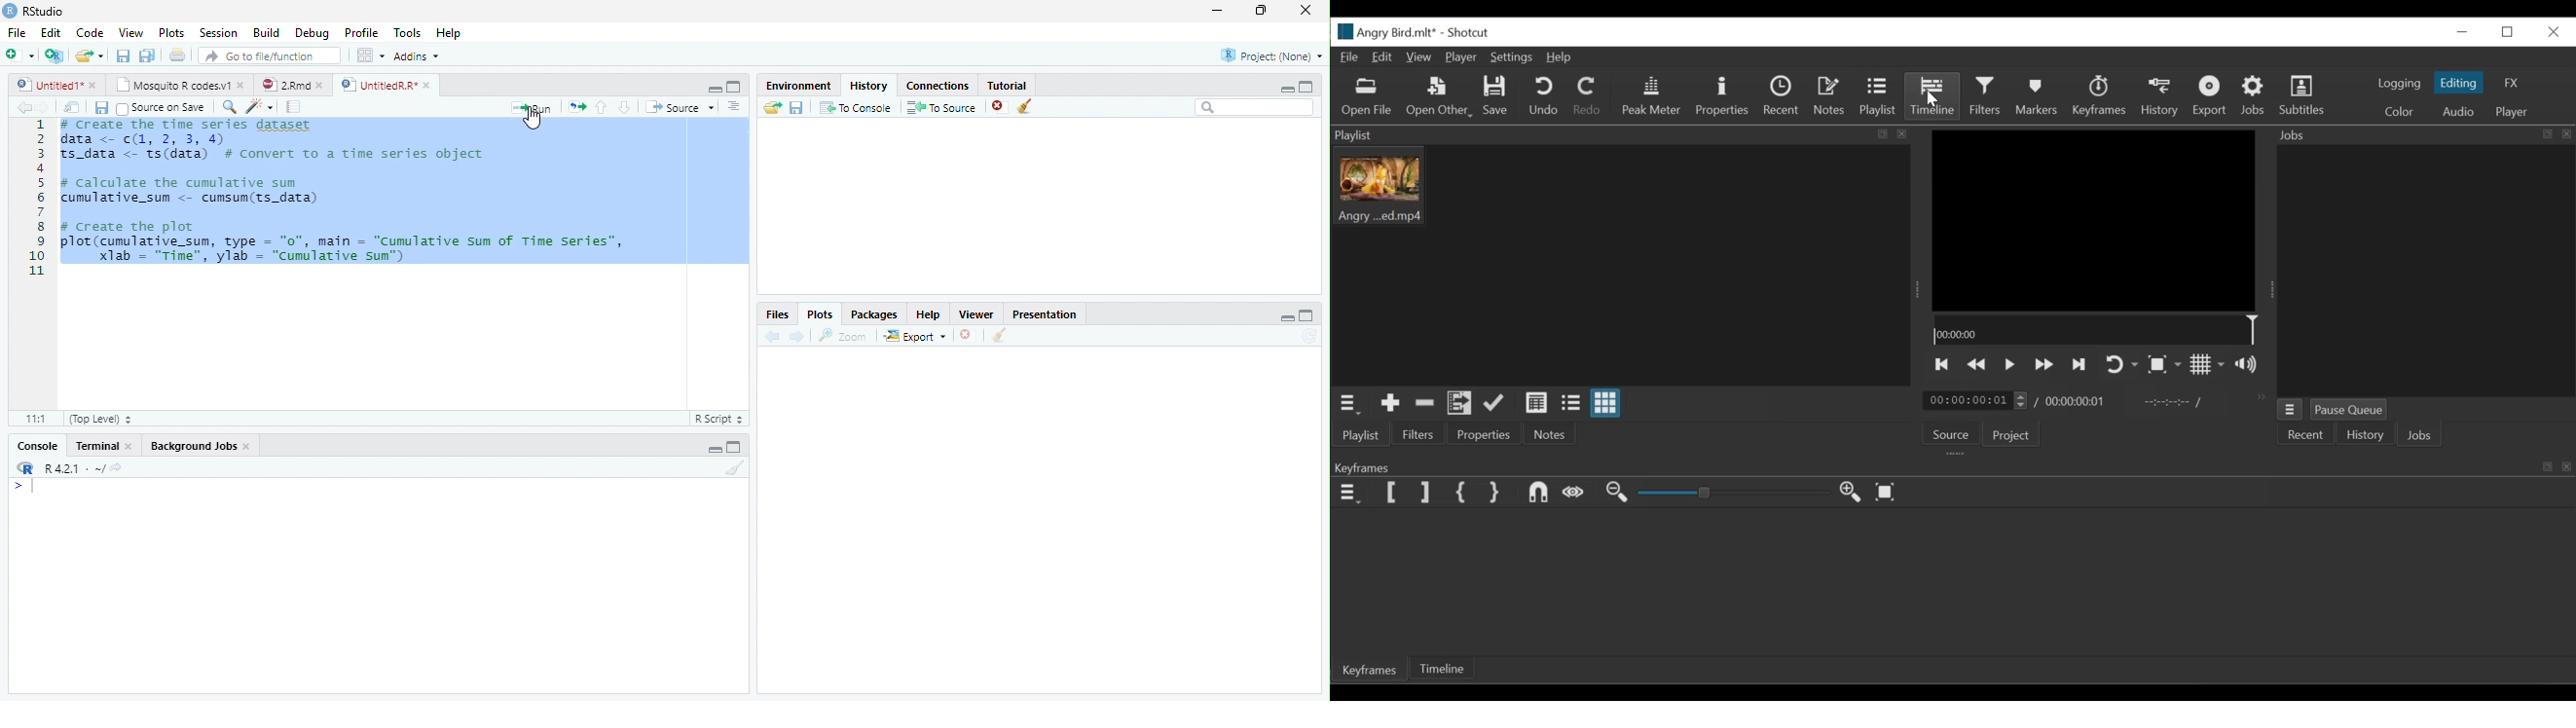 The height and width of the screenshot is (728, 2576). Describe the element at coordinates (625, 109) in the screenshot. I see `Go to the next section ` at that location.